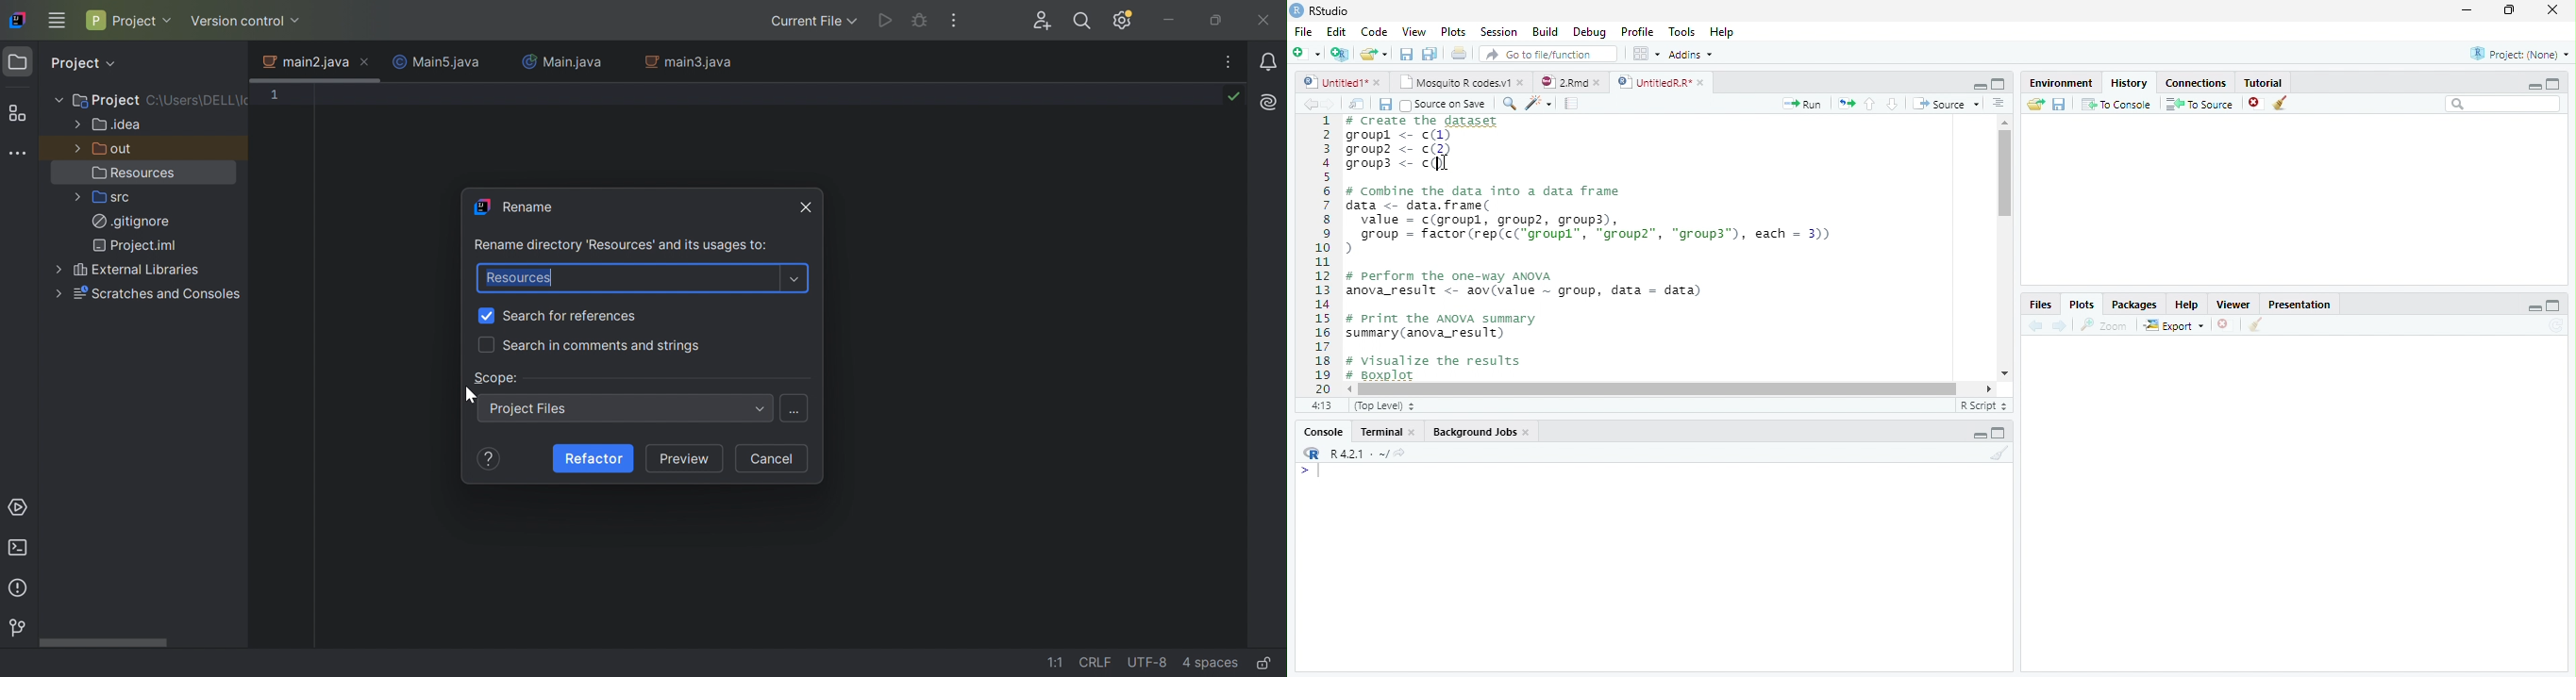 Image resolution: width=2576 pixels, height=700 pixels. Describe the element at coordinates (2198, 81) in the screenshot. I see `Connections` at that location.